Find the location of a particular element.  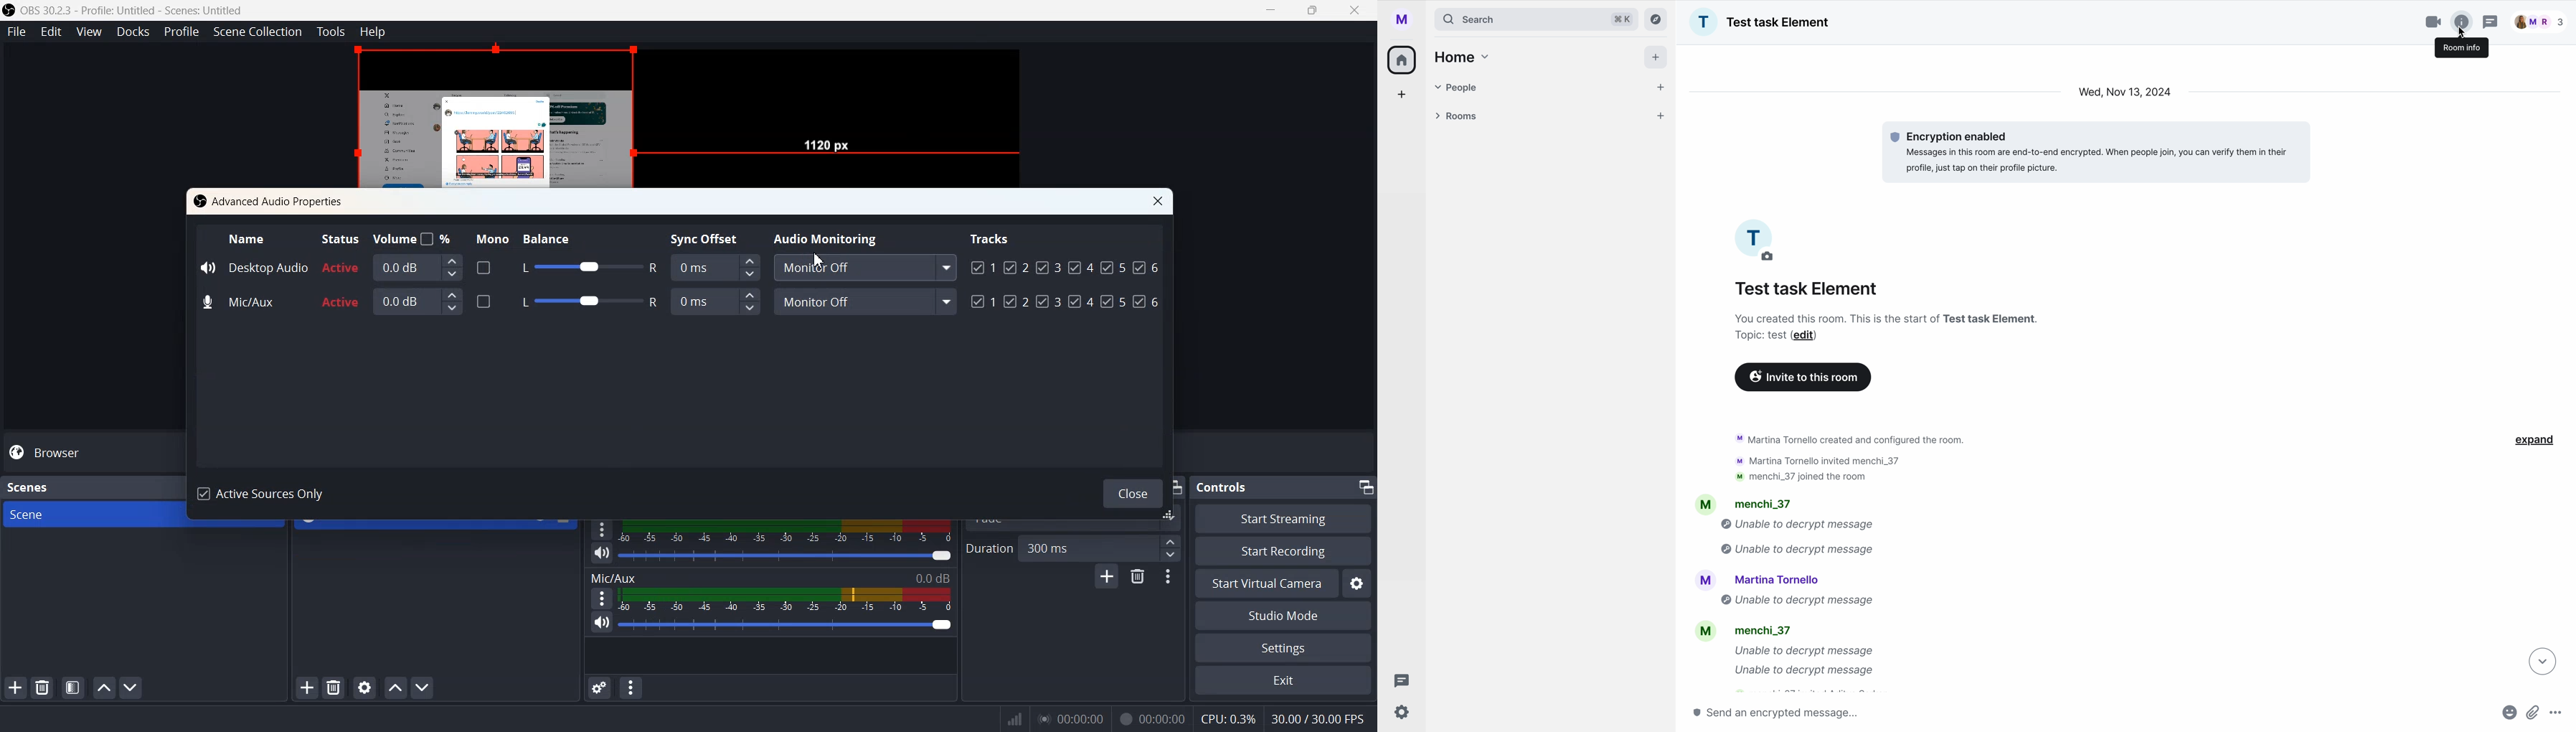

description is located at coordinates (1886, 328).